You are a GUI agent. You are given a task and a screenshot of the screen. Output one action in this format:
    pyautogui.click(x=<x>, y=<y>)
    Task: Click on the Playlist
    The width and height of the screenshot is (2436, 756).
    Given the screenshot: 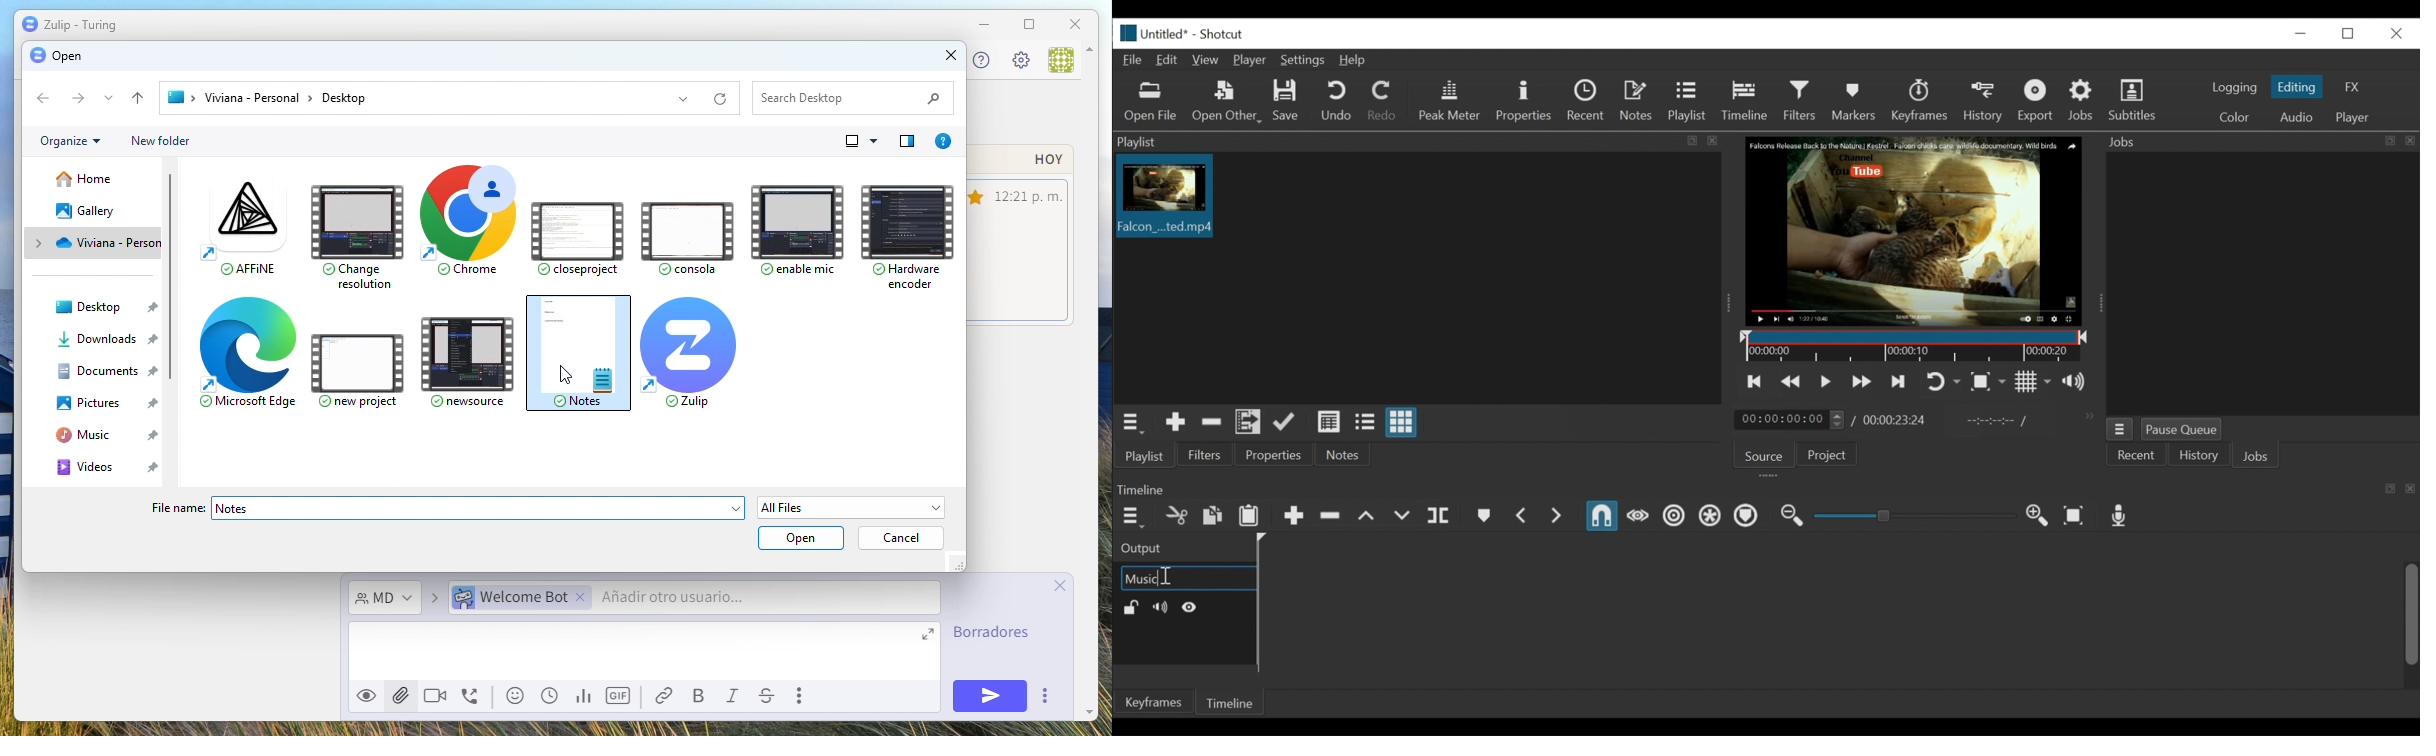 What is the action you would take?
    pyautogui.click(x=1147, y=457)
    